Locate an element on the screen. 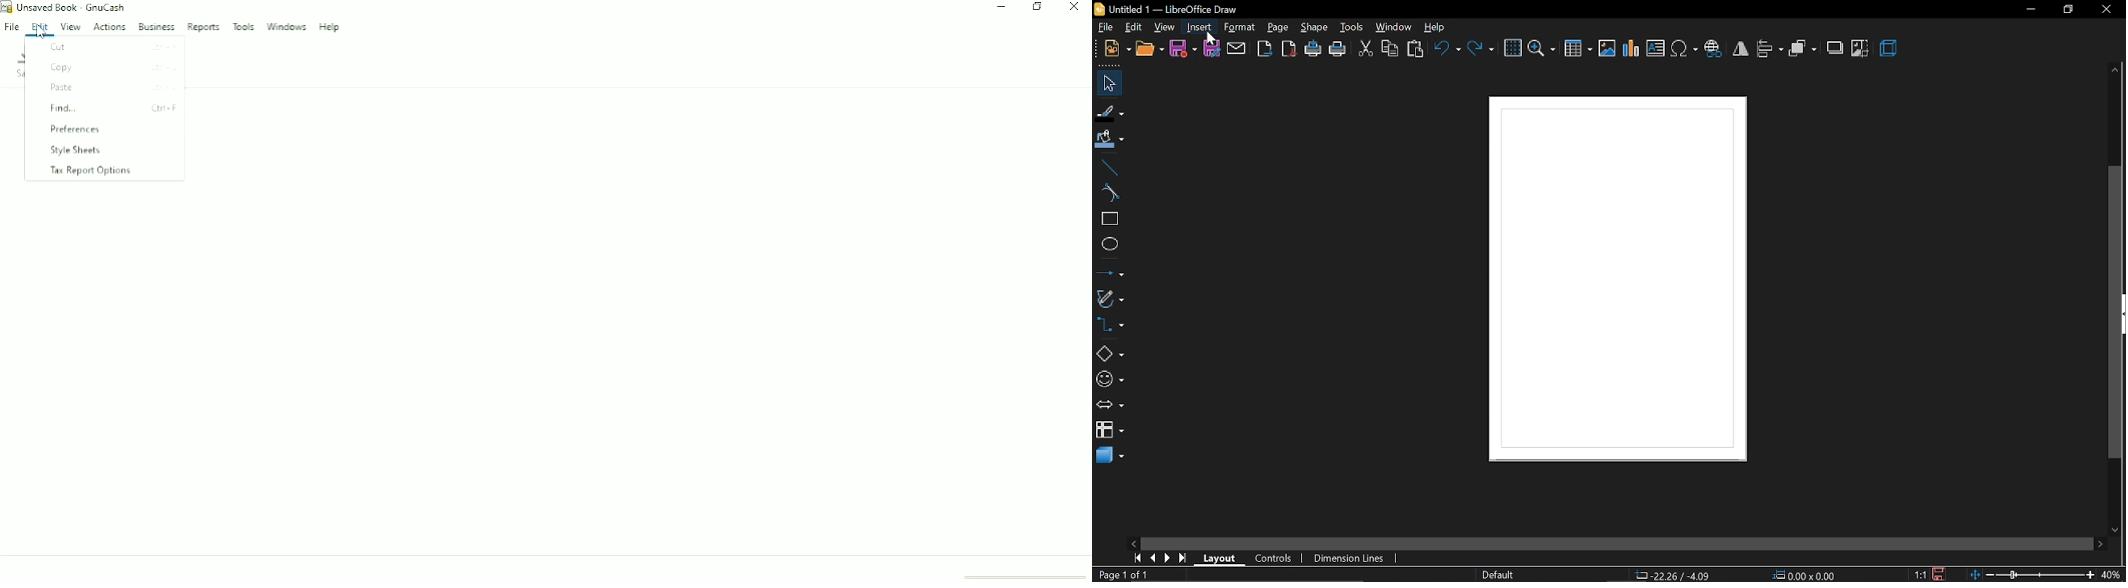 The image size is (2128, 588). help is located at coordinates (1437, 28).